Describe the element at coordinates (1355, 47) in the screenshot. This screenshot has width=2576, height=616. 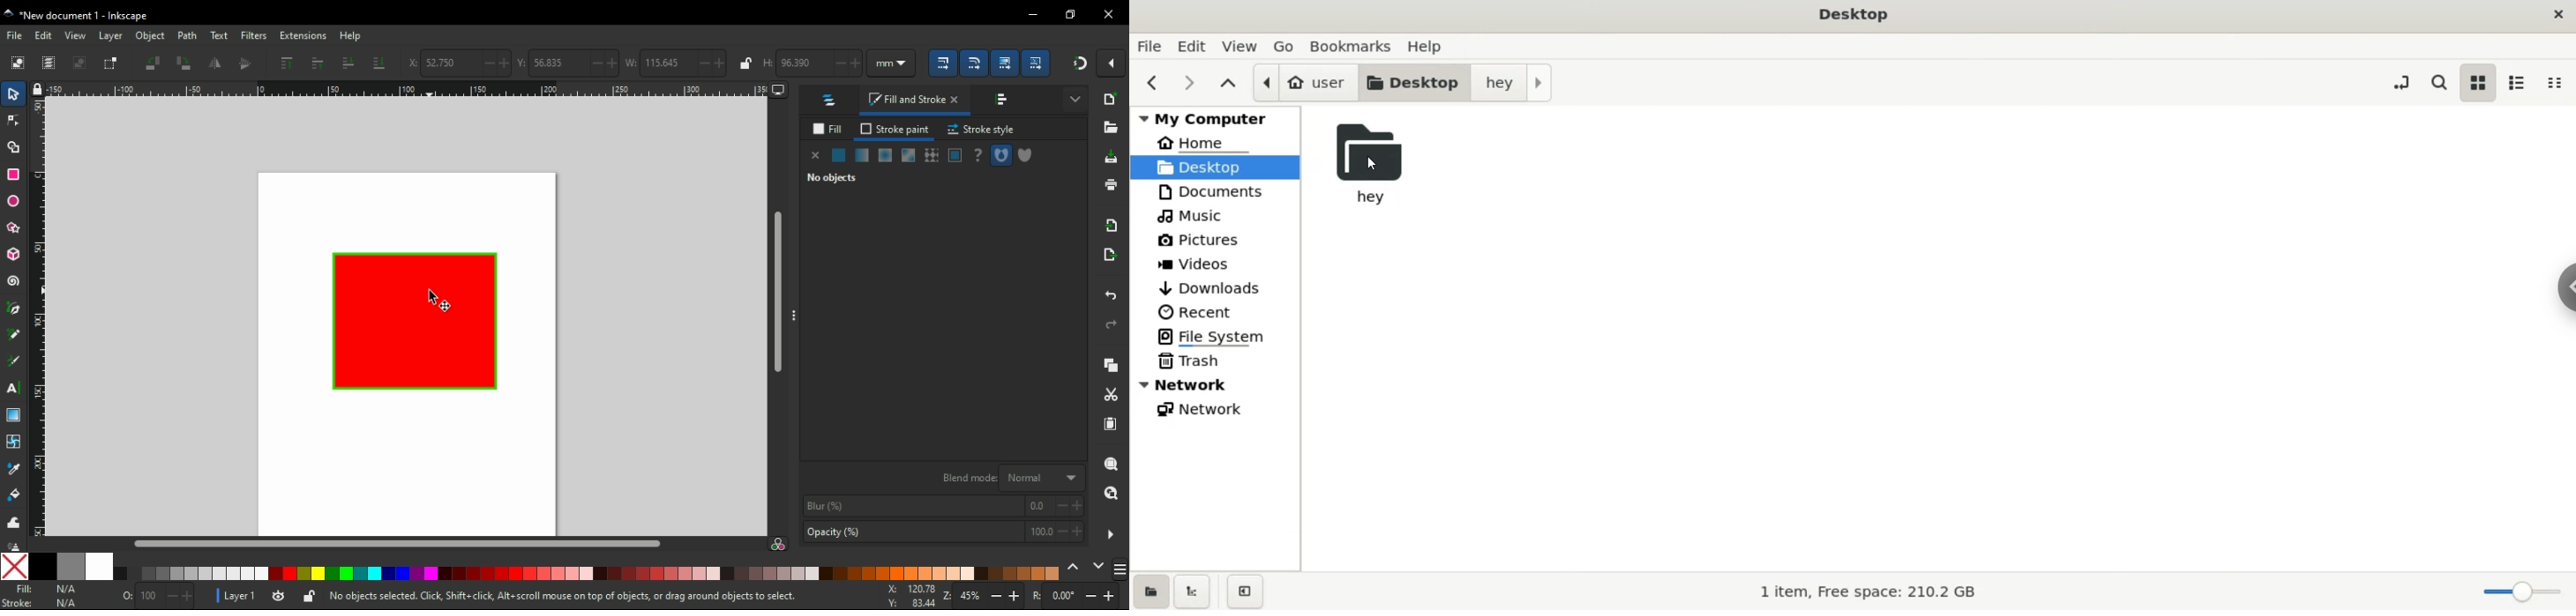
I see `bookmarks` at that location.